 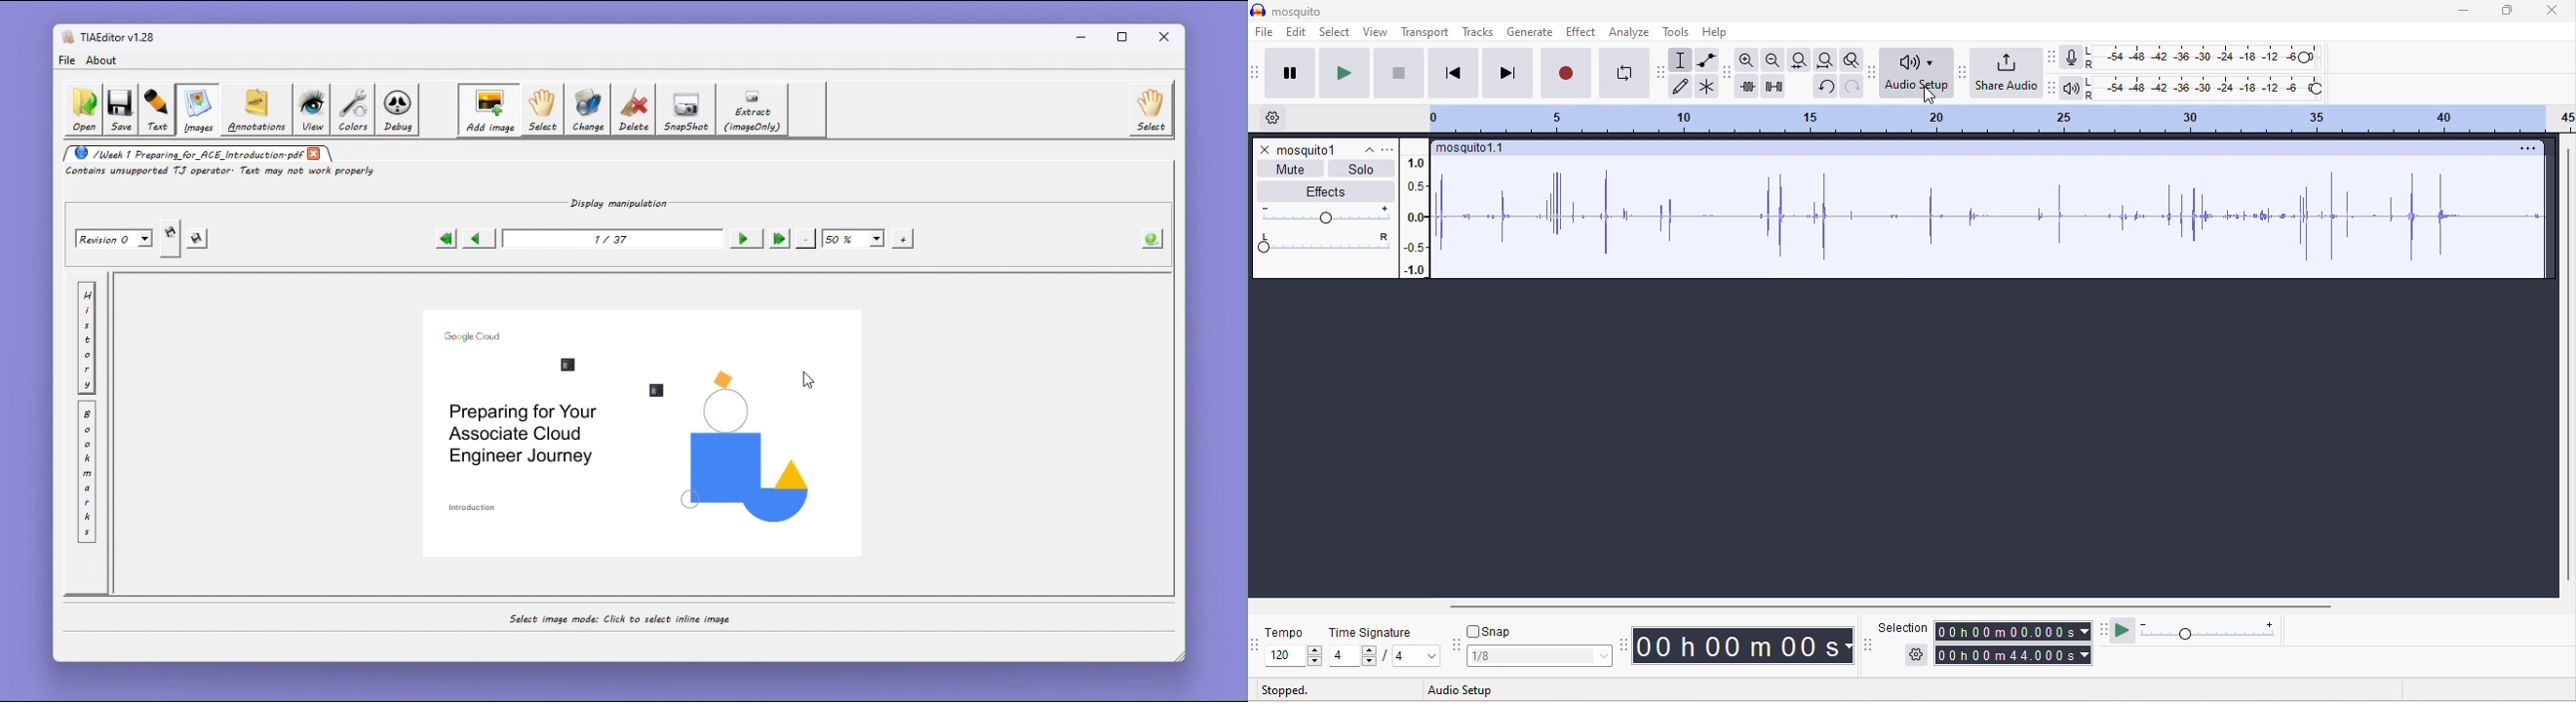 What do you see at coordinates (1994, 217) in the screenshot?
I see `waveform` at bounding box center [1994, 217].